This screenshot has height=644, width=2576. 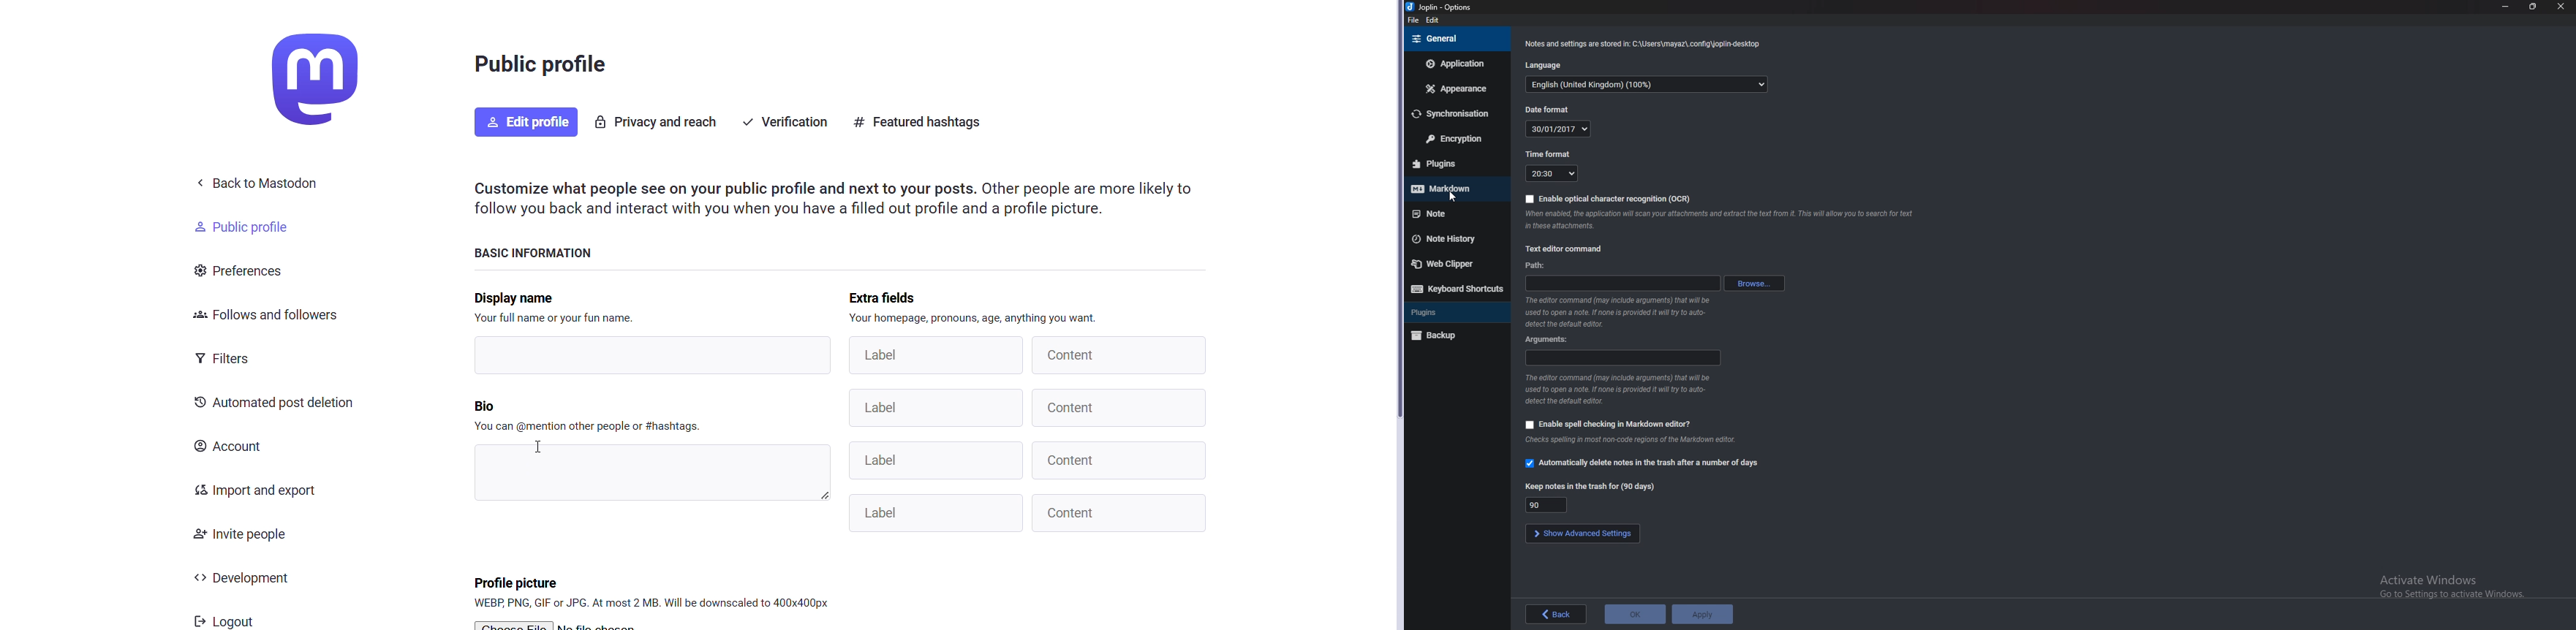 I want to click on back, so click(x=1557, y=614).